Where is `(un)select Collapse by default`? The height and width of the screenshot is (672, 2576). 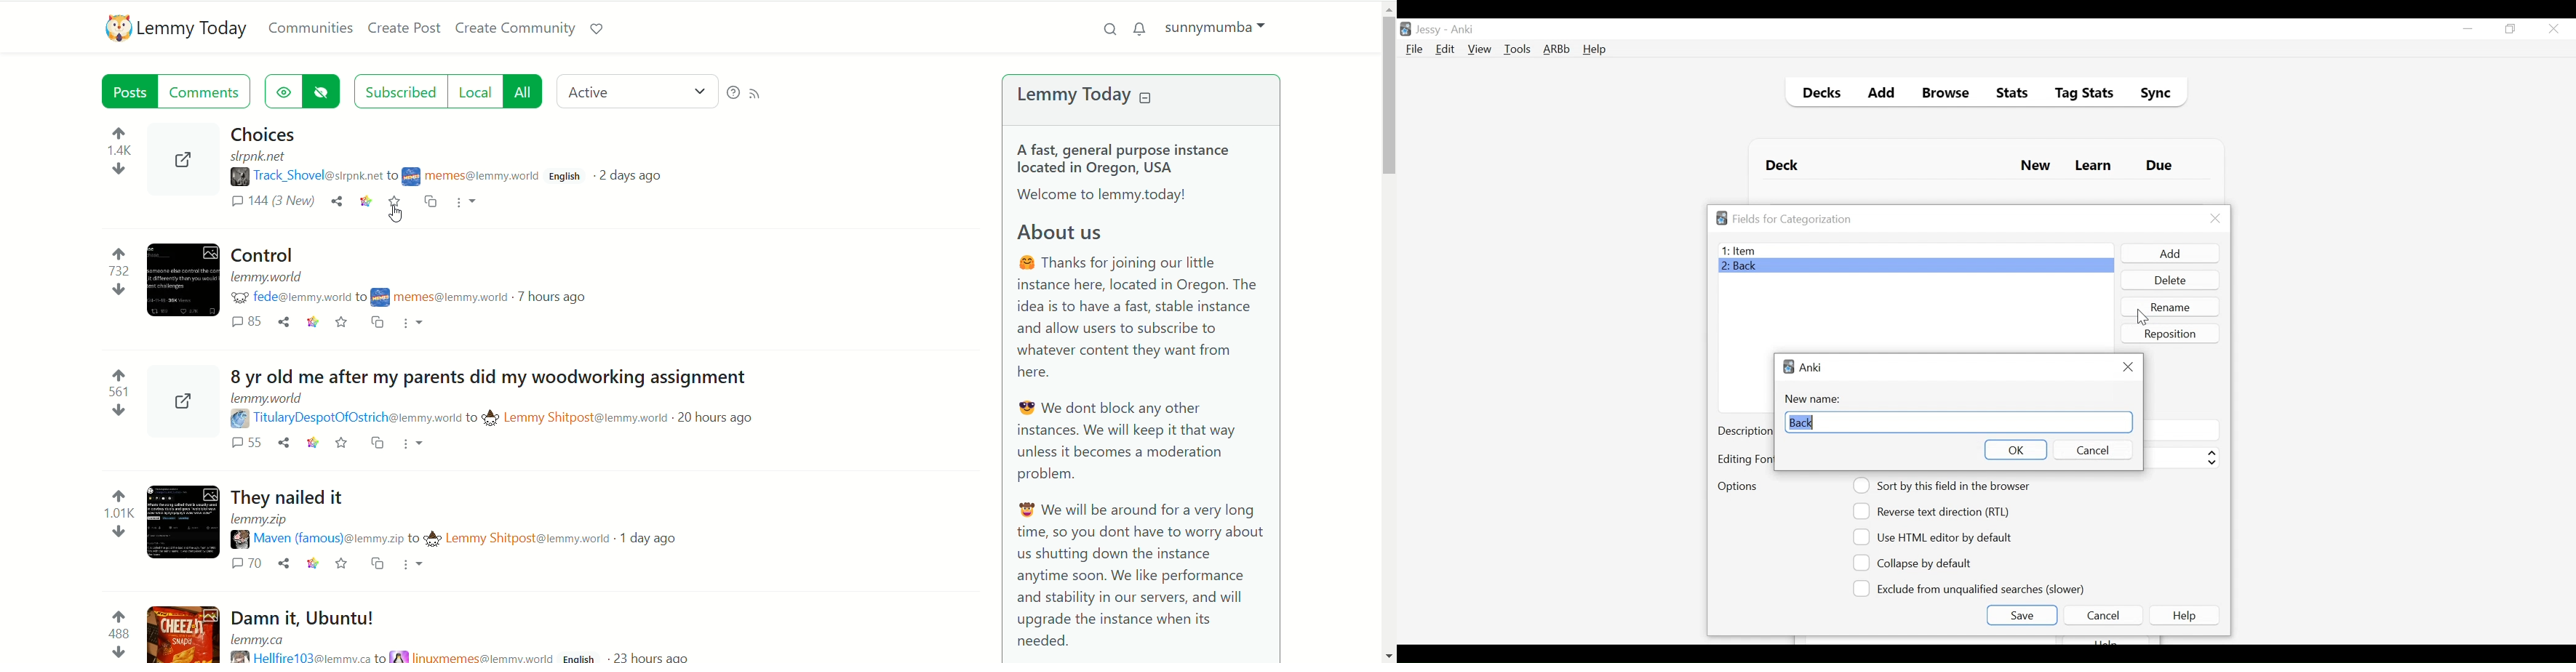 (un)select Collapse by default is located at coordinates (1922, 563).